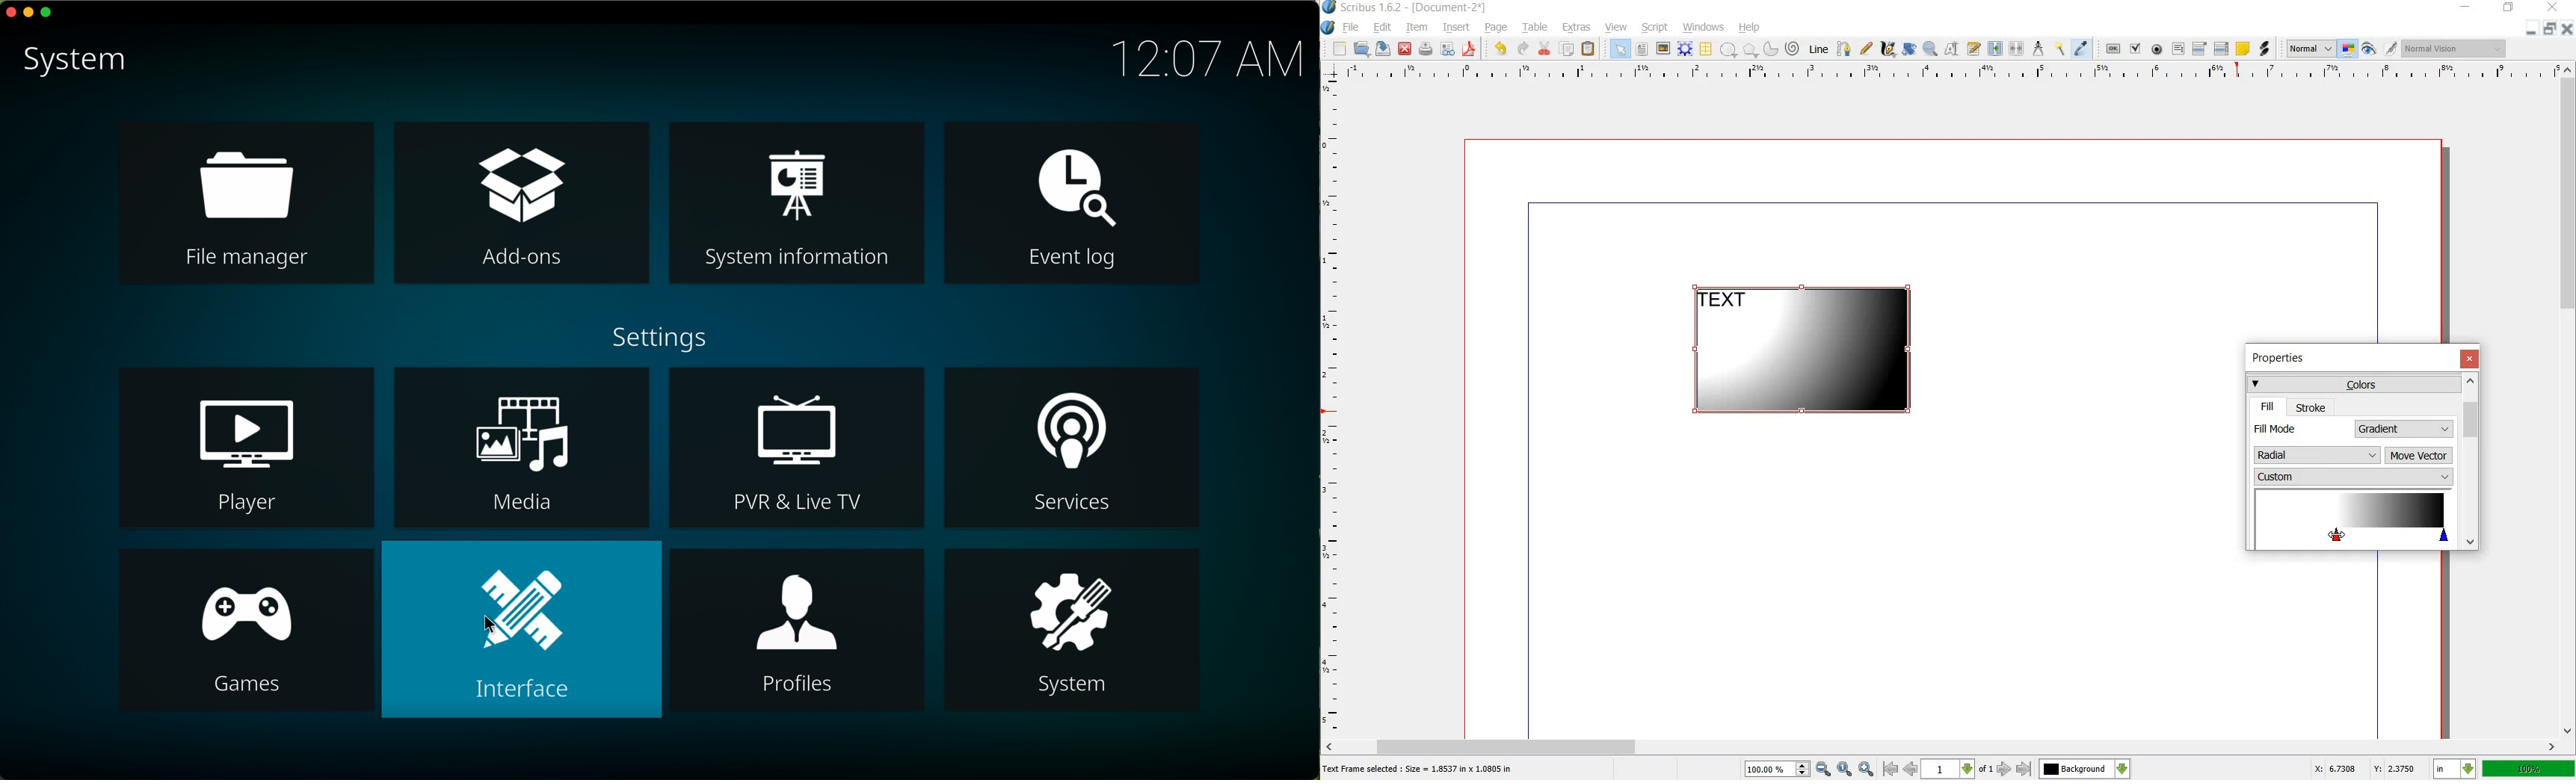 The image size is (2576, 784). What do you see at coordinates (797, 449) in the screenshot?
I see `pvr and live tv` at bounding box center [797, 449].